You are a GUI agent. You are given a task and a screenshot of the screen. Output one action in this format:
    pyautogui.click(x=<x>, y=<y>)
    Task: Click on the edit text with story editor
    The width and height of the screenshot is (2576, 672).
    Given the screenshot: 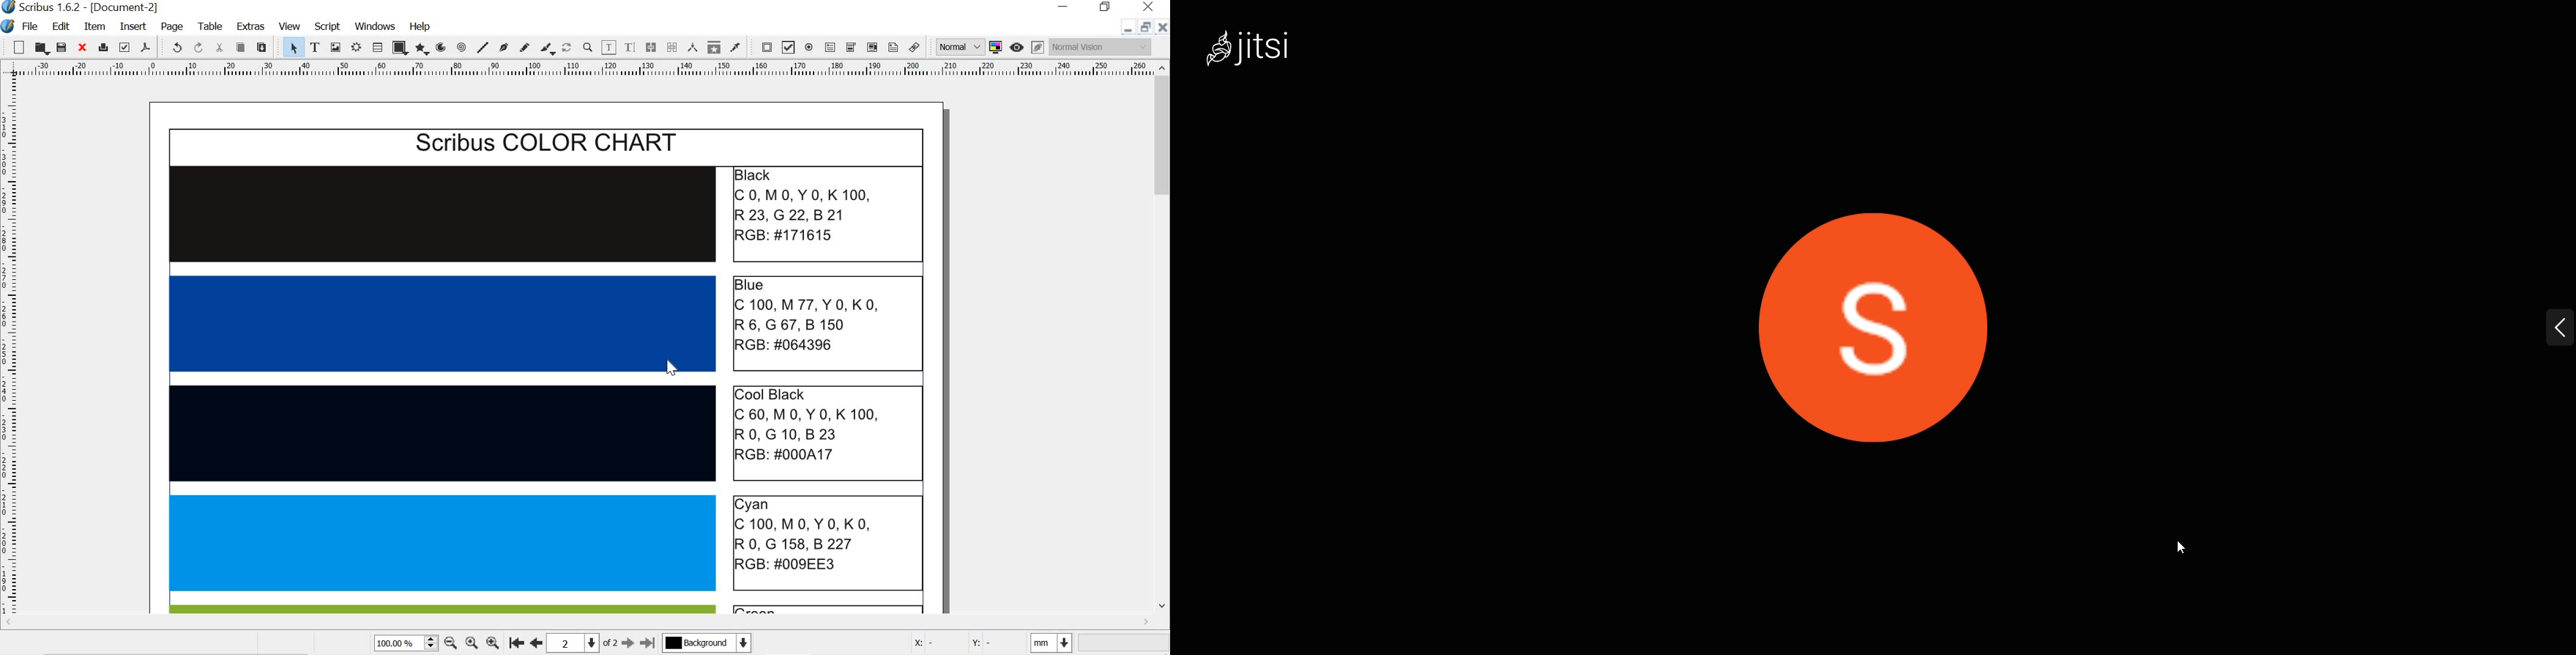 What is the action you would take?
    pyautogui.click(x=630, y=48)
    